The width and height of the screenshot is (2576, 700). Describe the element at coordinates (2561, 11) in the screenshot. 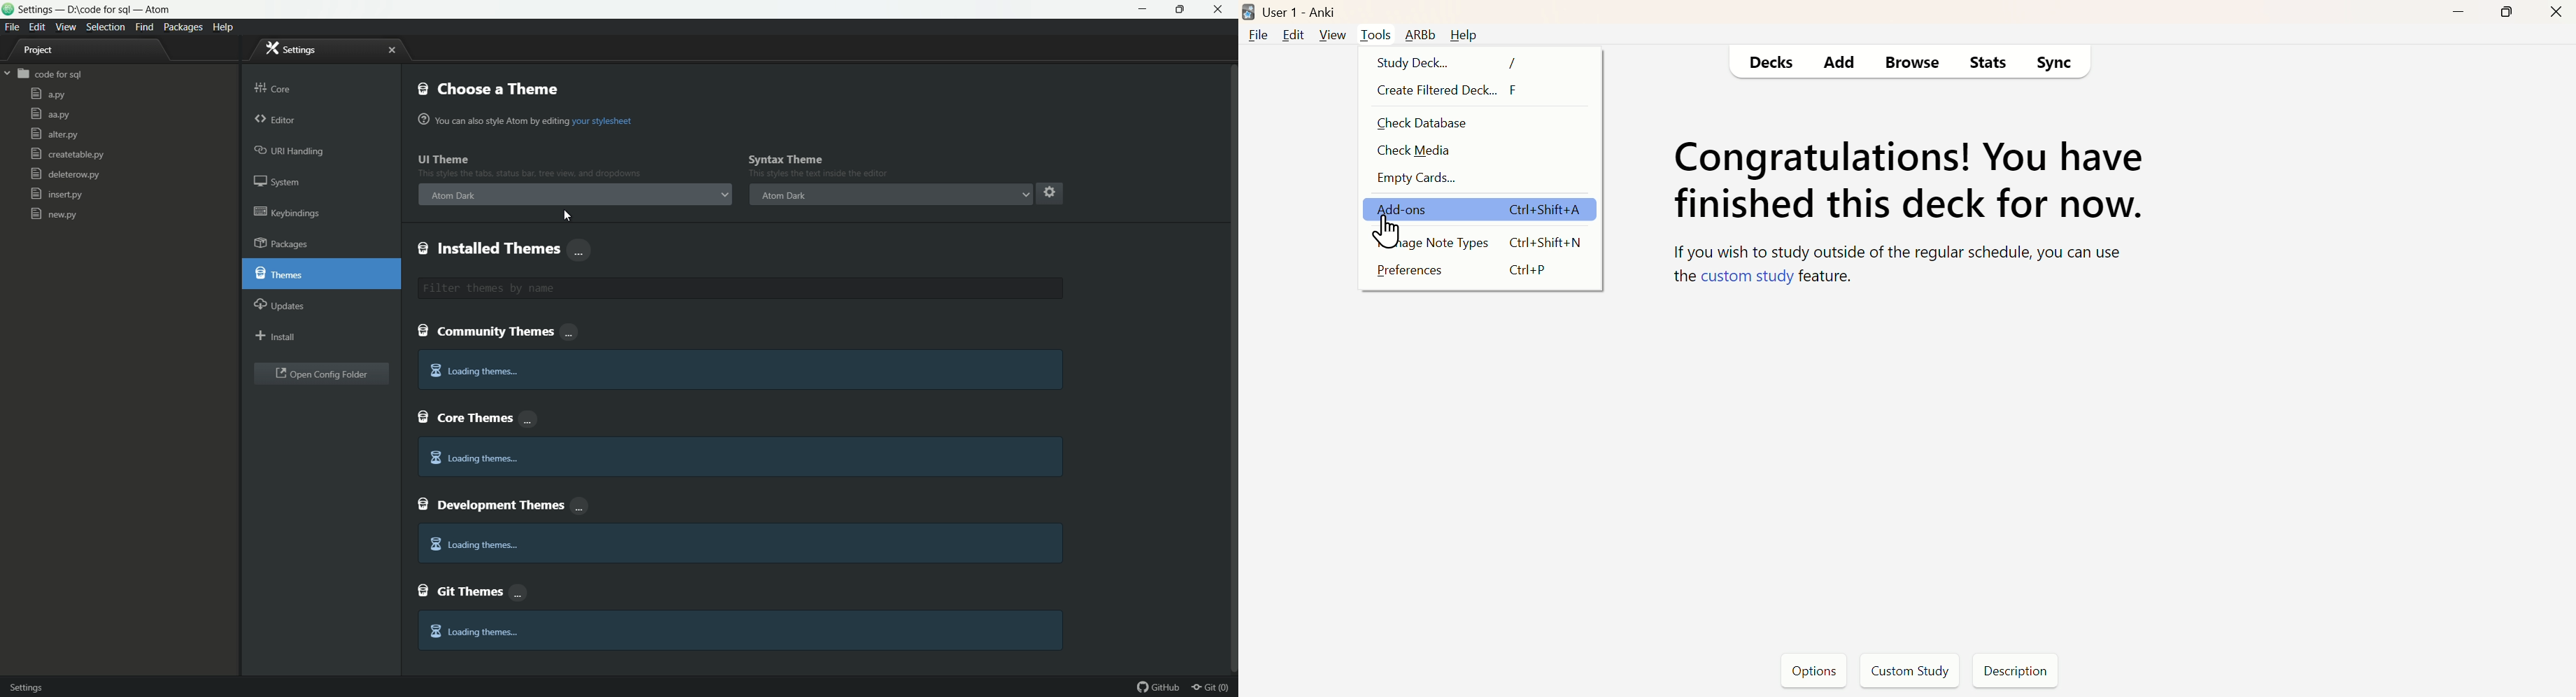

I see `Close` at that location.